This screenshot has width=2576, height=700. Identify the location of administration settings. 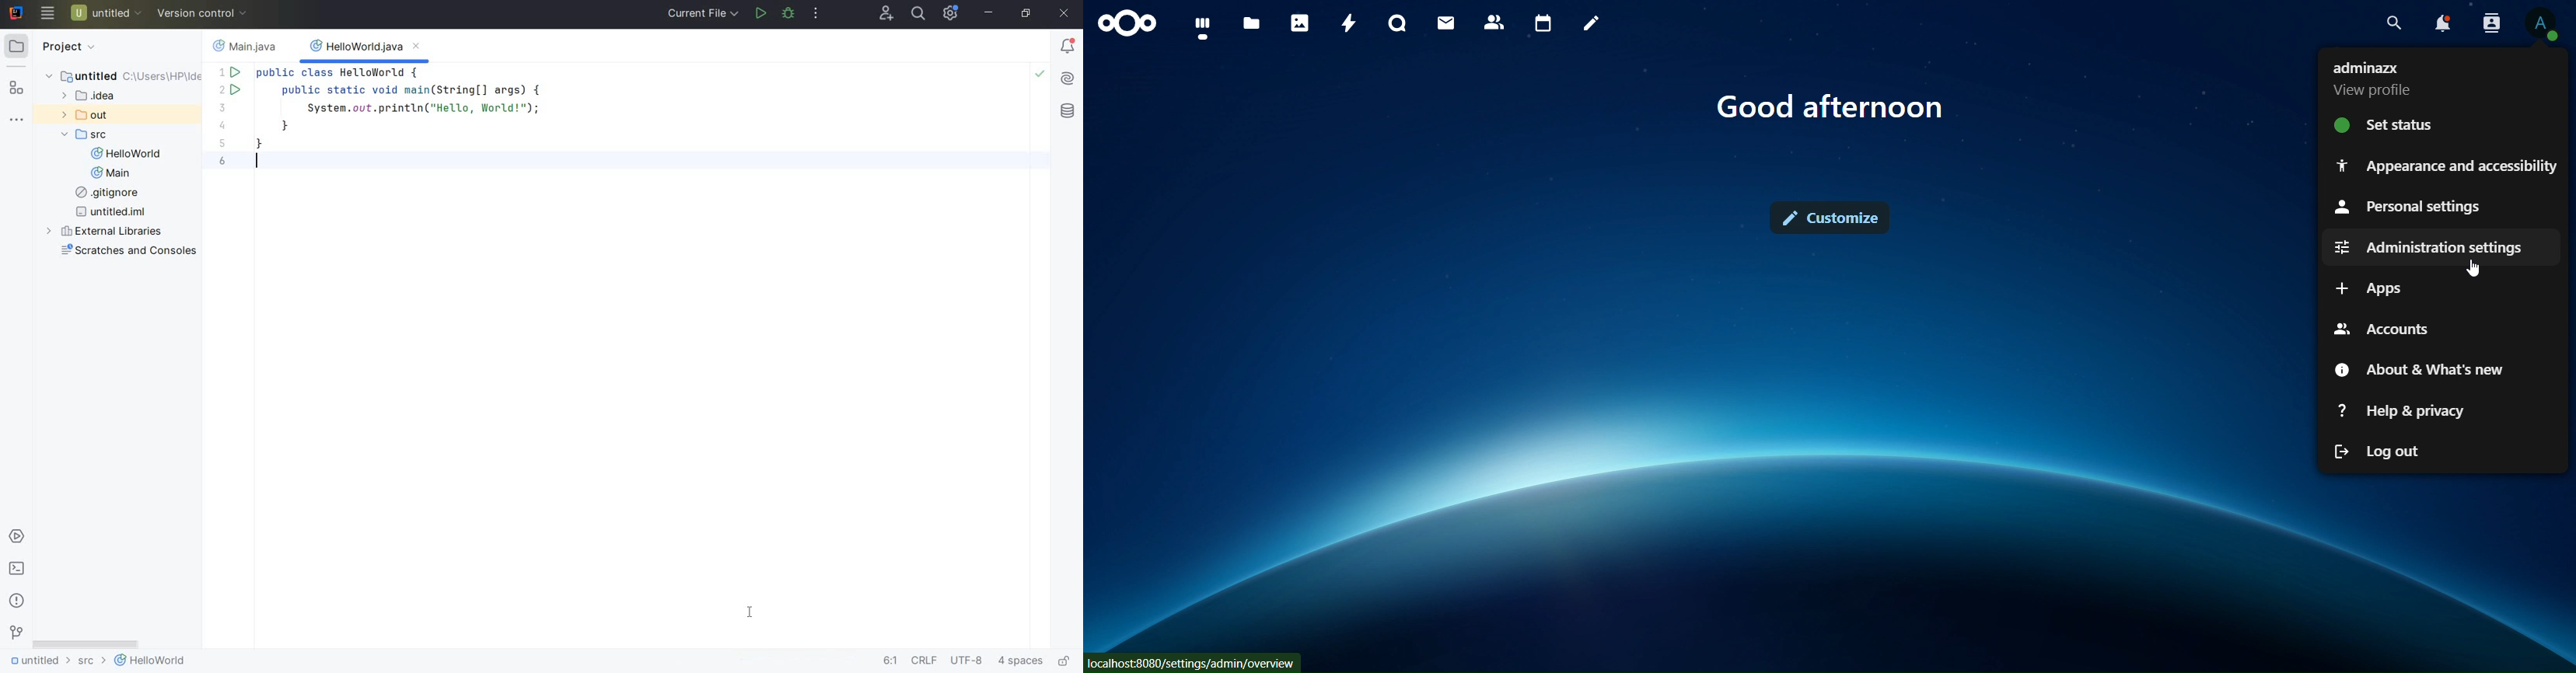
(2437, 246).